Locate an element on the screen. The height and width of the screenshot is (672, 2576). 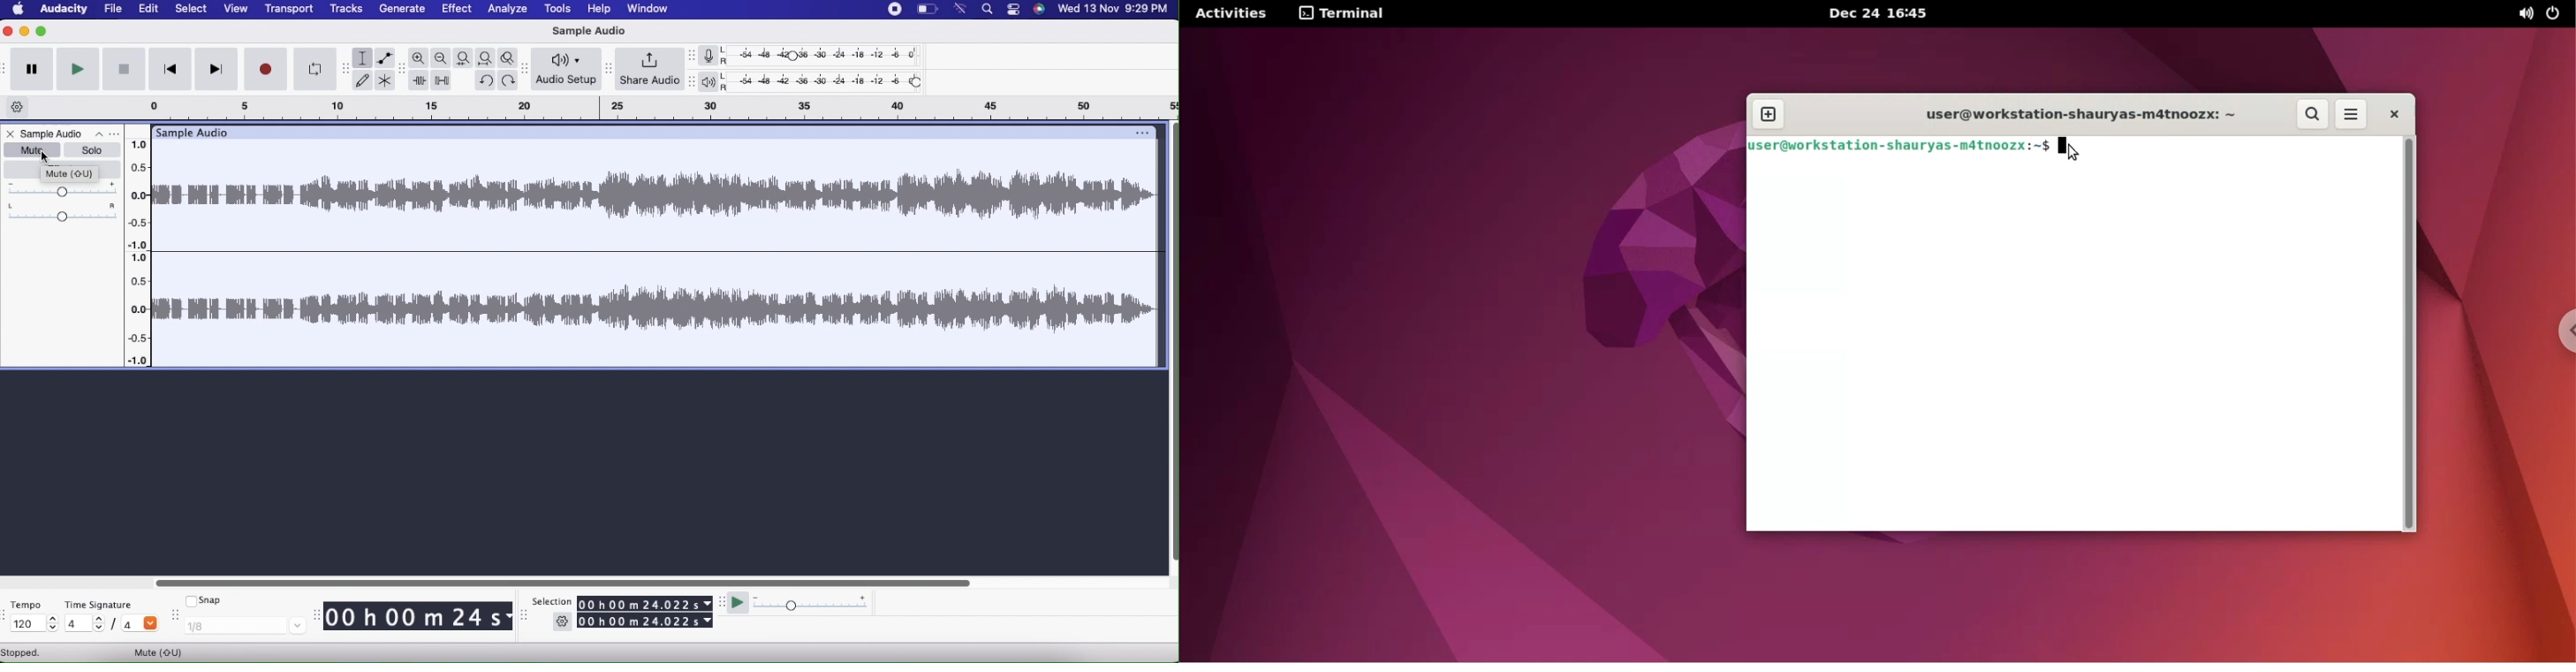
00 h 00 m 24.022s is located at coordinates (645, 622).